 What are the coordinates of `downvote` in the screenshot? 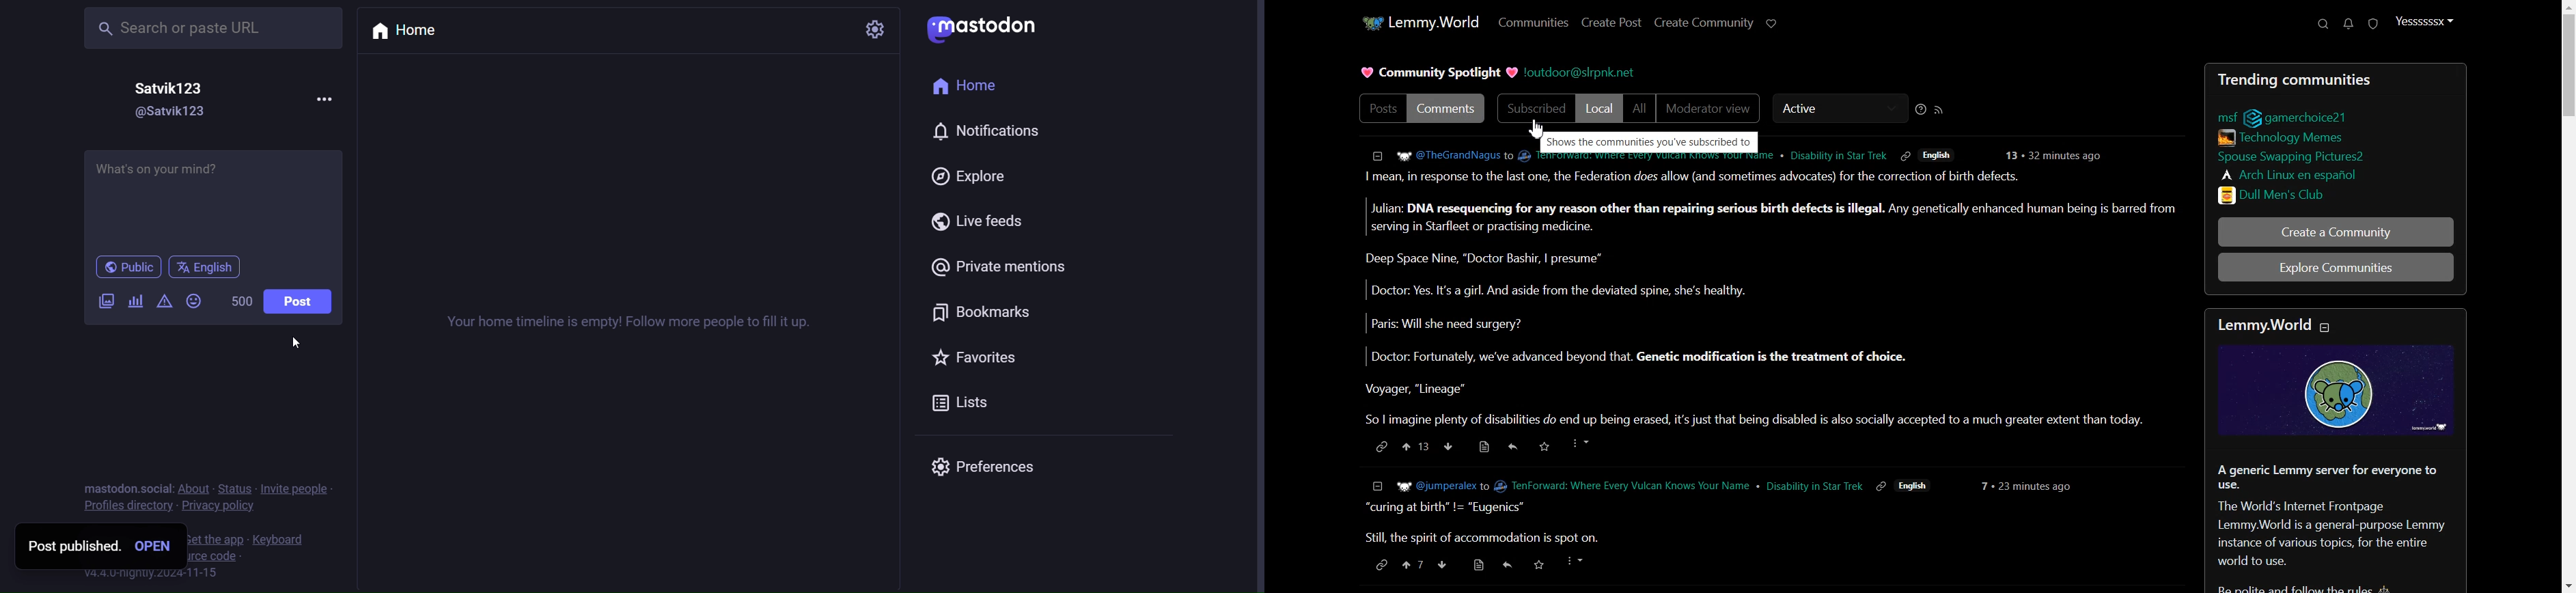 It's located at (1447, 447).